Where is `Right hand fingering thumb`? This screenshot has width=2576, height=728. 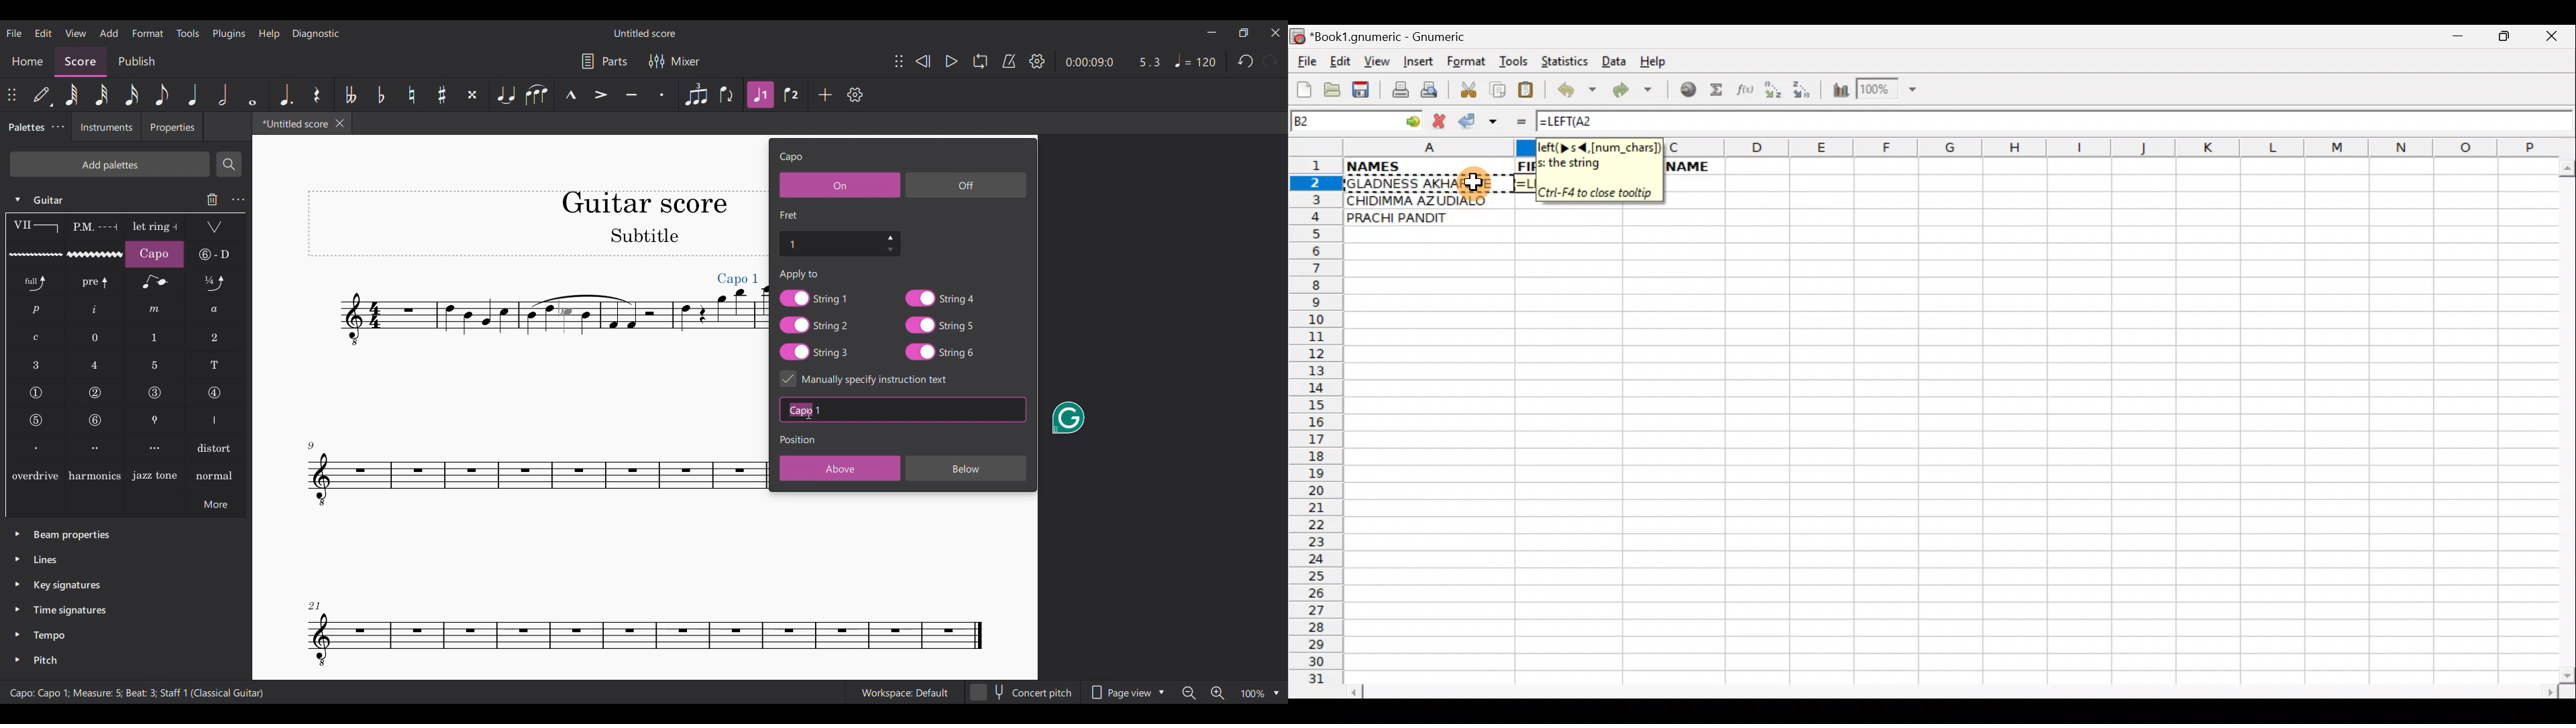
Right hand fingering thumb is located at coordinates (215, 420).